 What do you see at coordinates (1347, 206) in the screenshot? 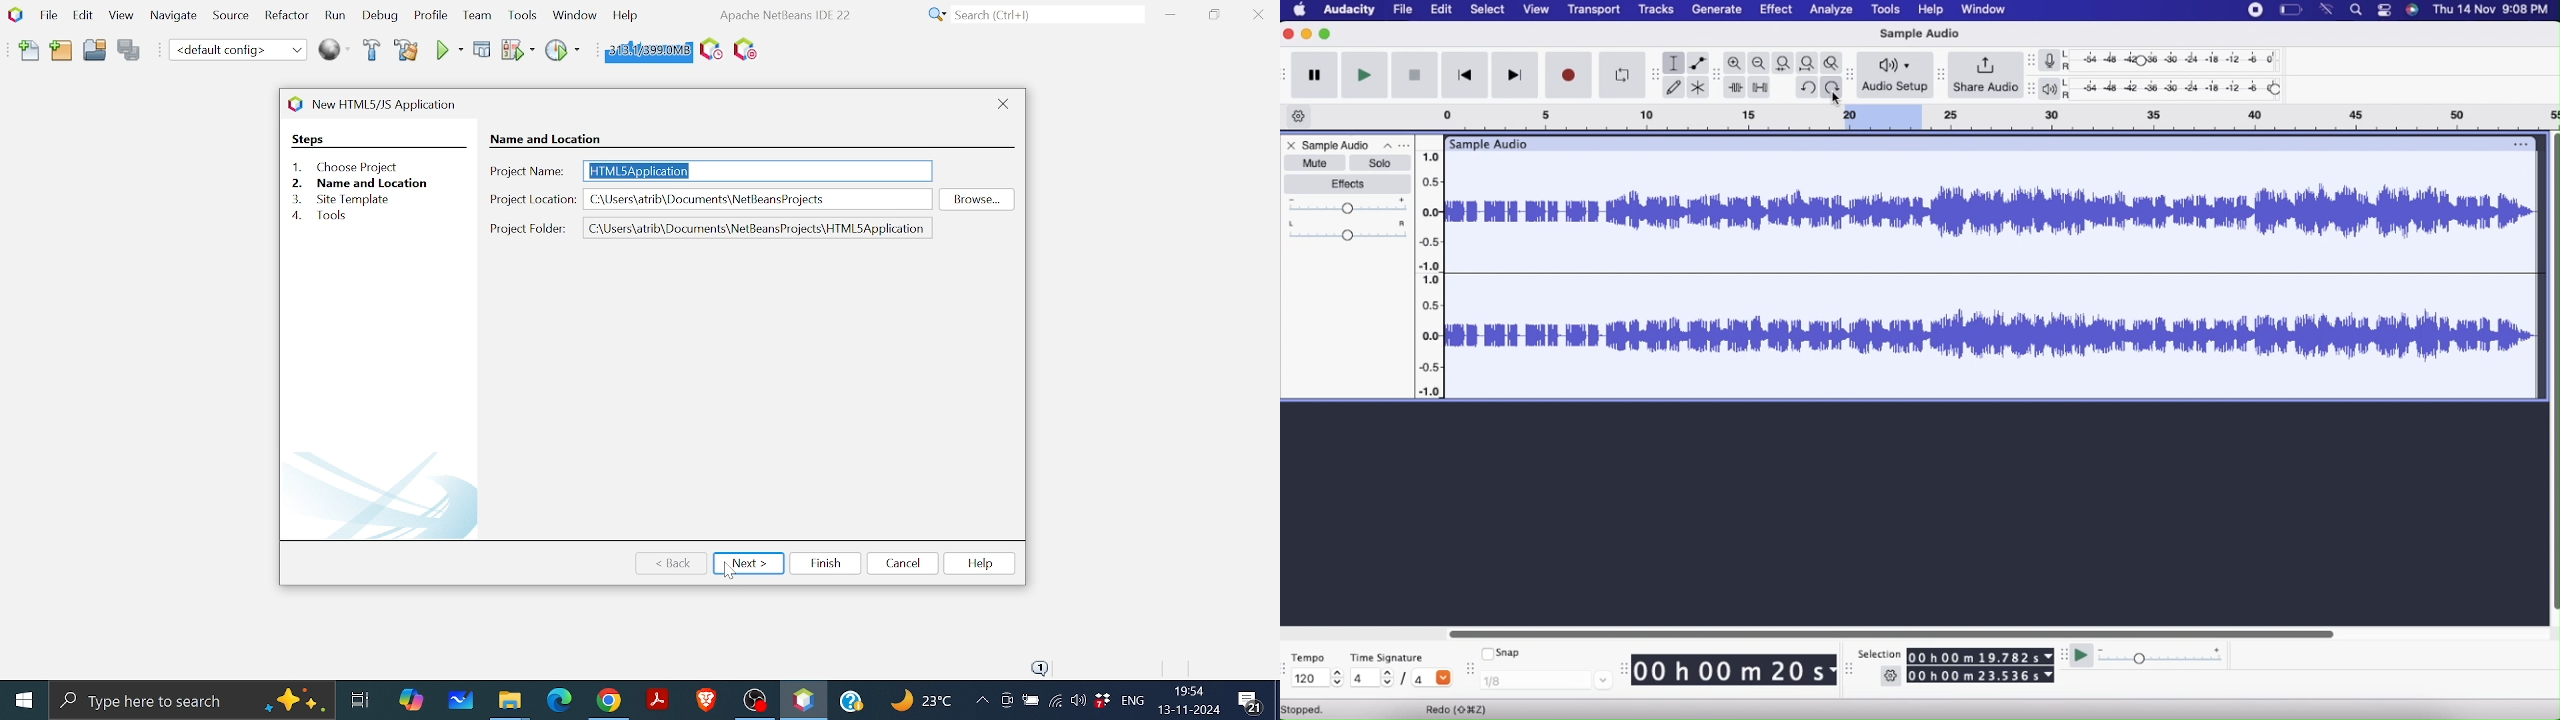
I see `Gain Slider` at bounding box center [1347, 206].